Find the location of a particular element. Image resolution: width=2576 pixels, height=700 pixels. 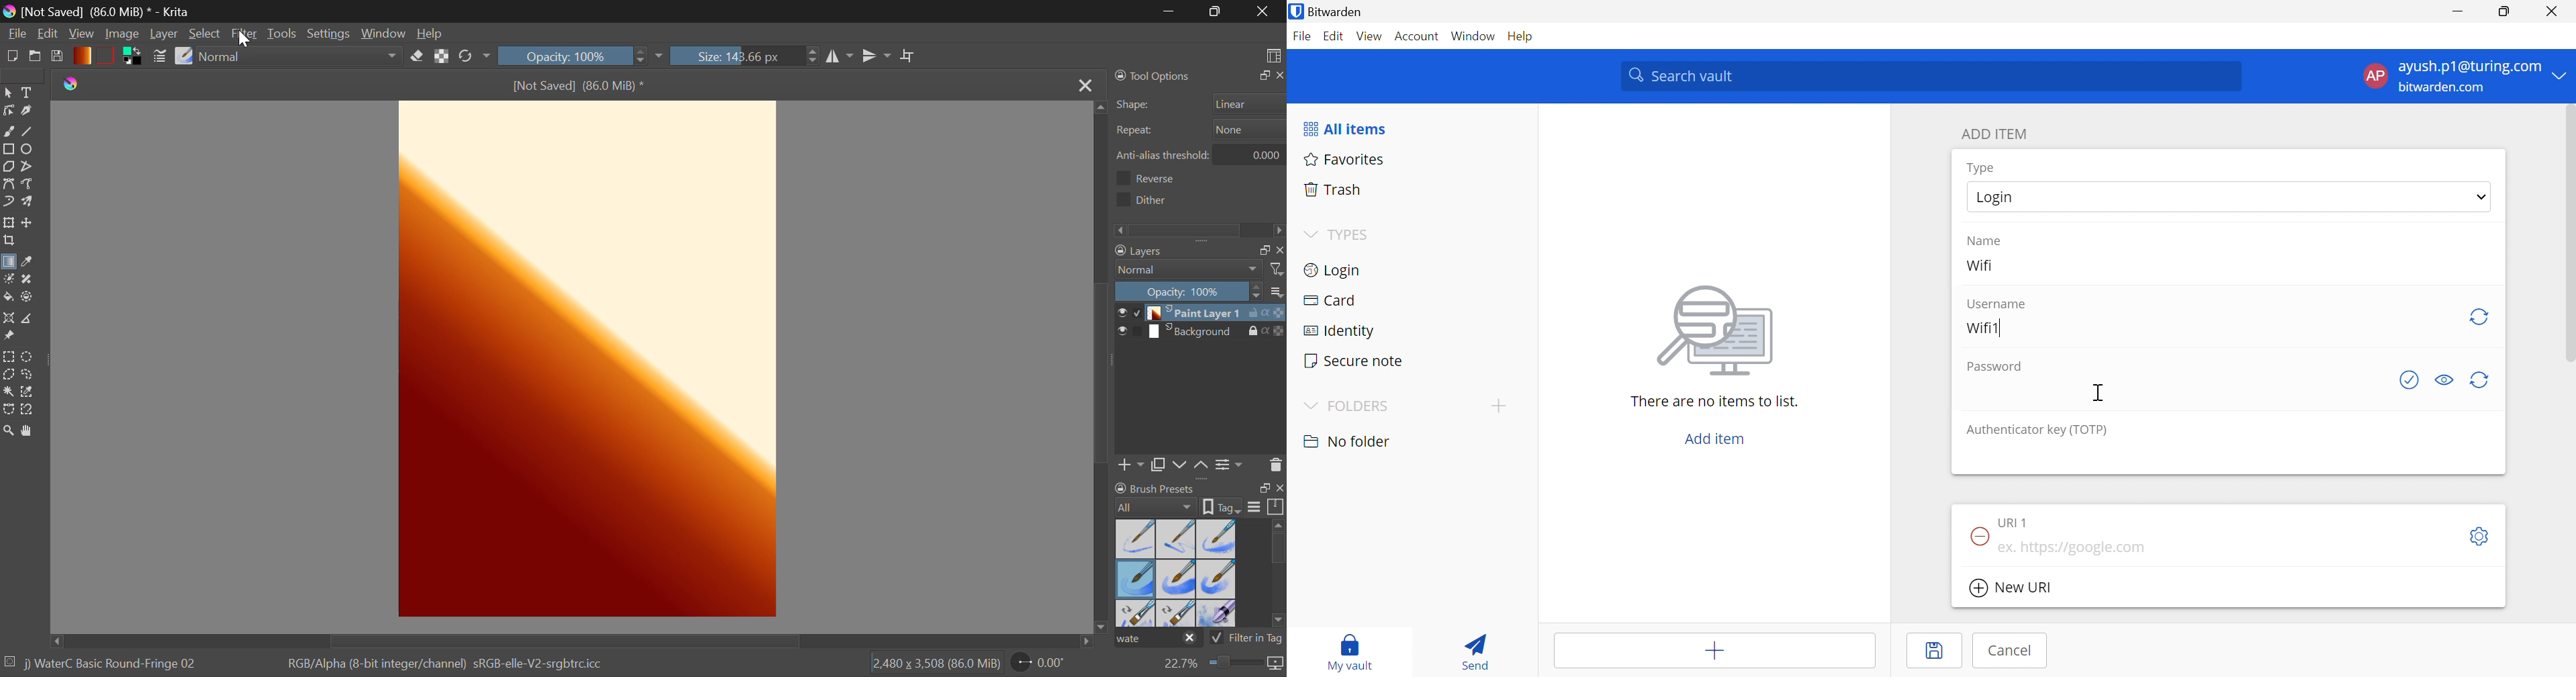

Identity is located at coordinates (1341, 332).